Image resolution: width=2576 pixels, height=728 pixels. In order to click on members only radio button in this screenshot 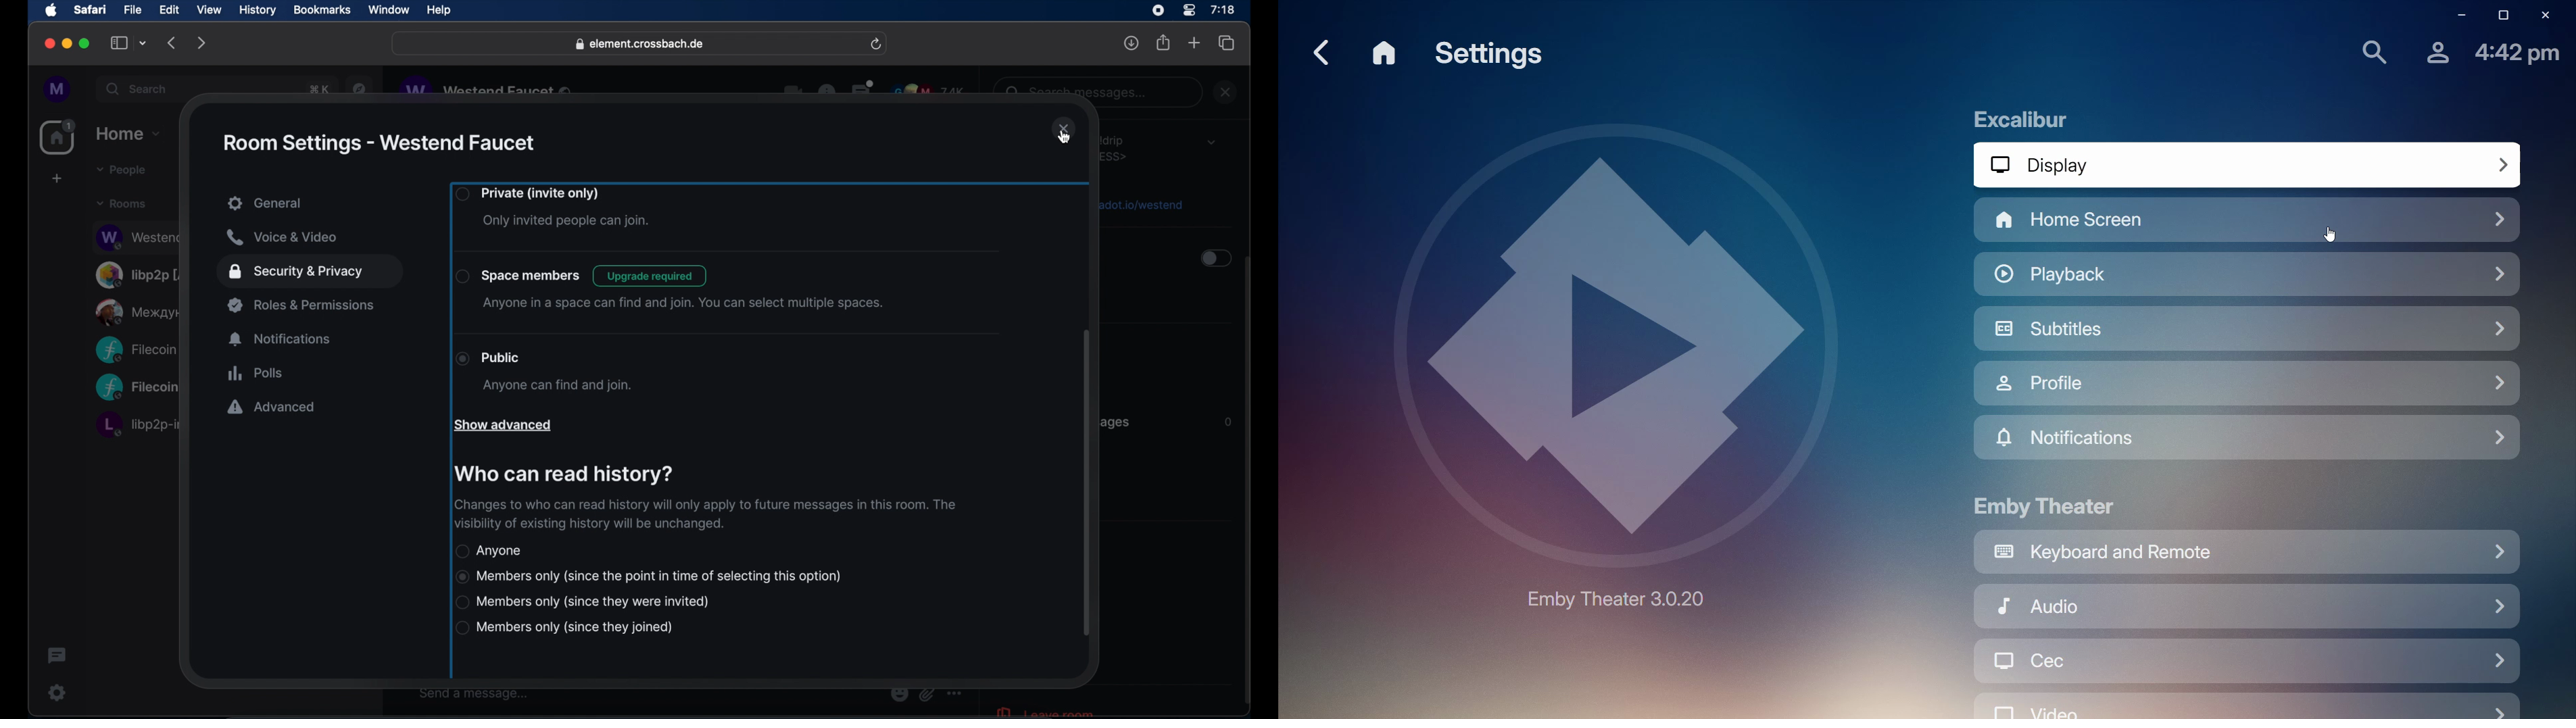, I will do `click(649, 577)`.